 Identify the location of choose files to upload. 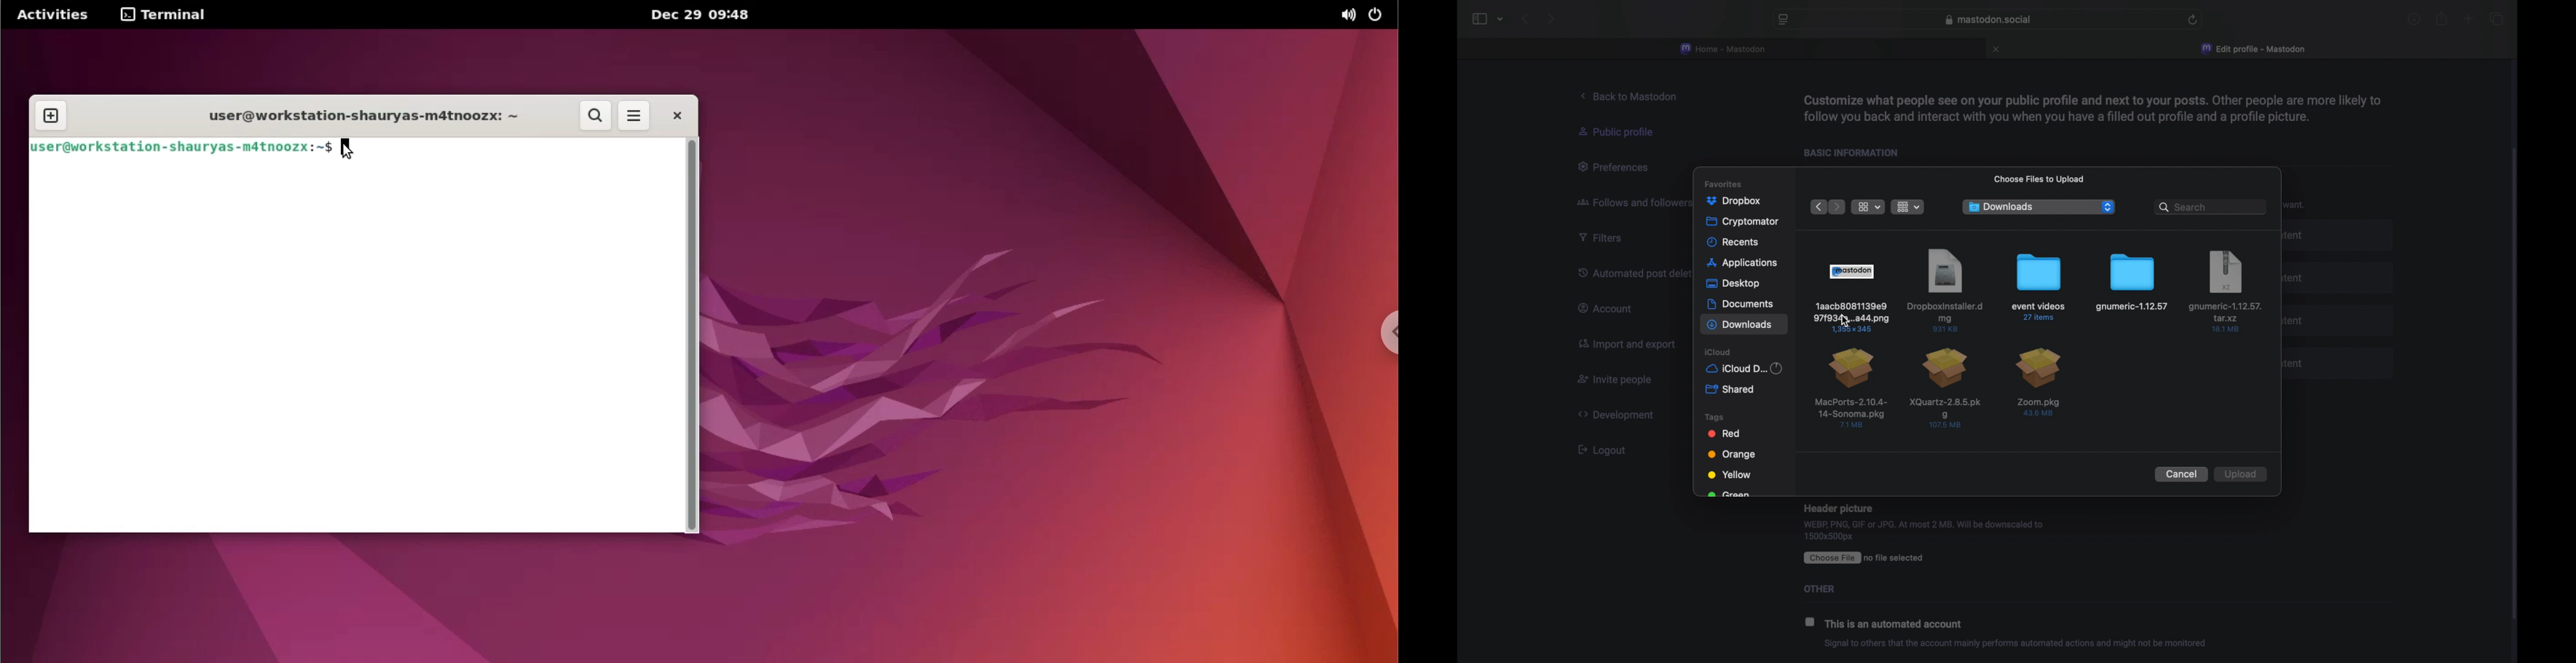
(2039, 178).